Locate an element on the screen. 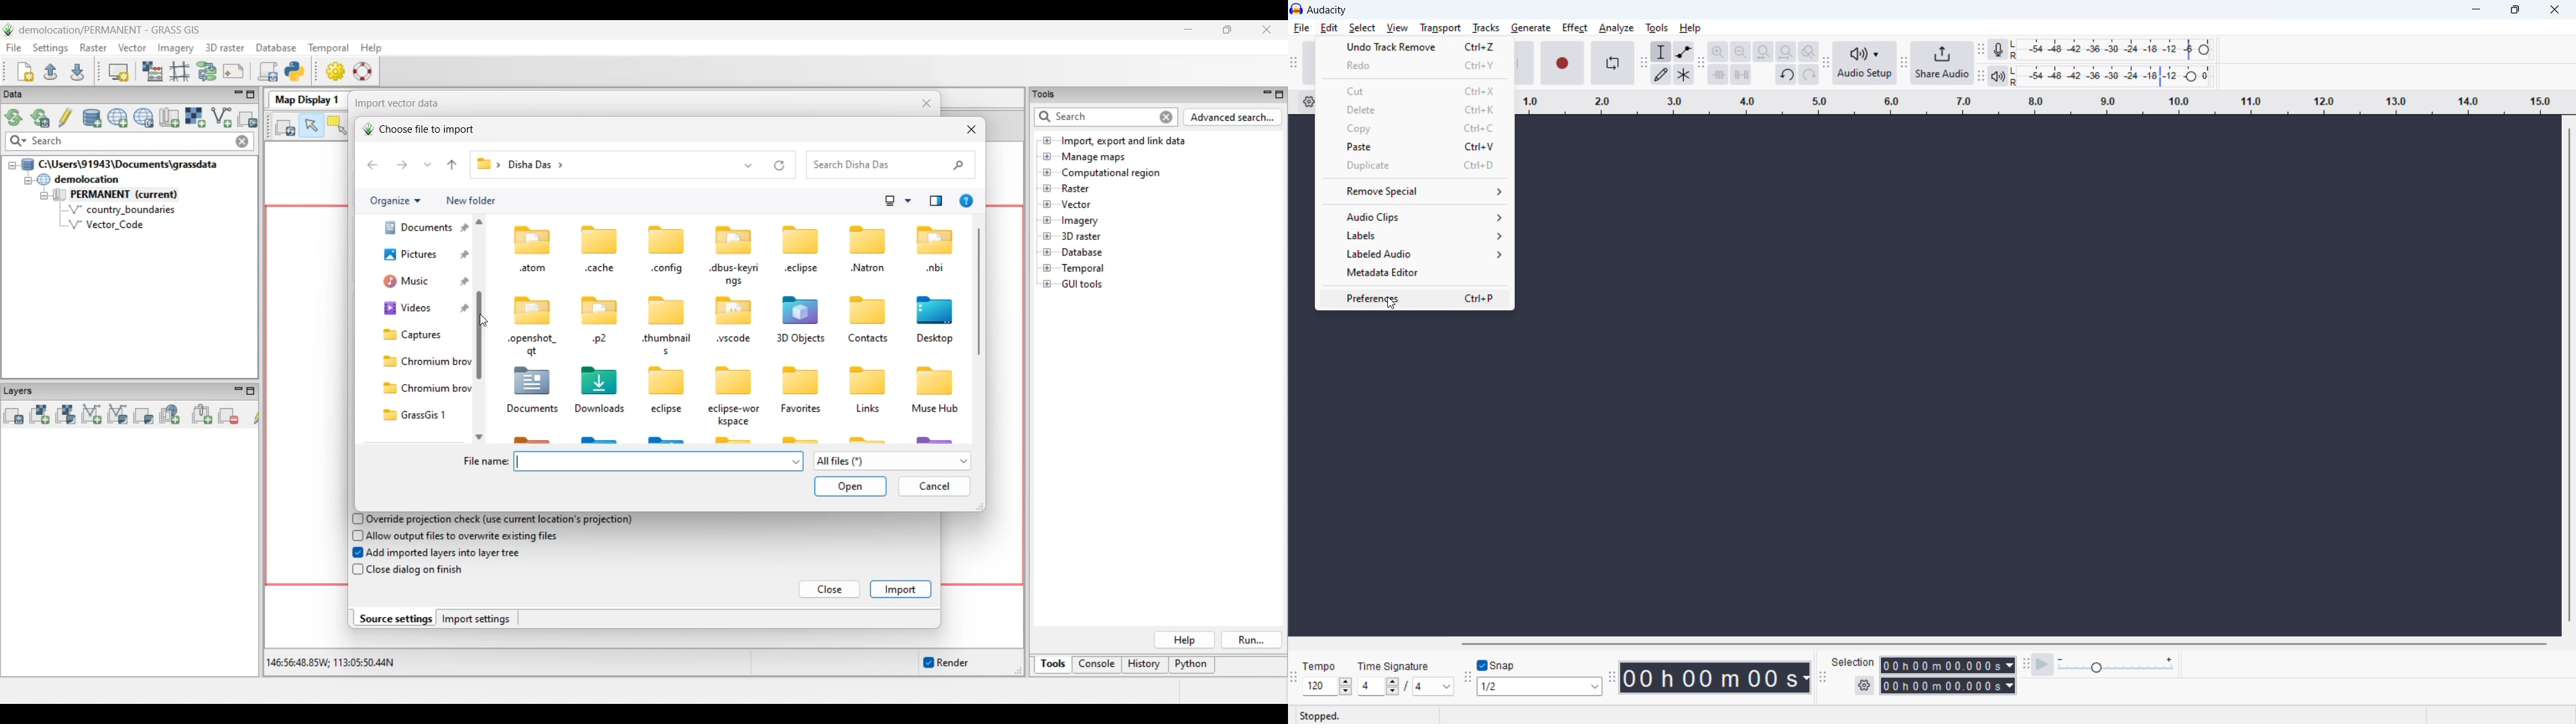 This screenshot has height=728, width=2576. analyze is located at coordinates (1615, 28).